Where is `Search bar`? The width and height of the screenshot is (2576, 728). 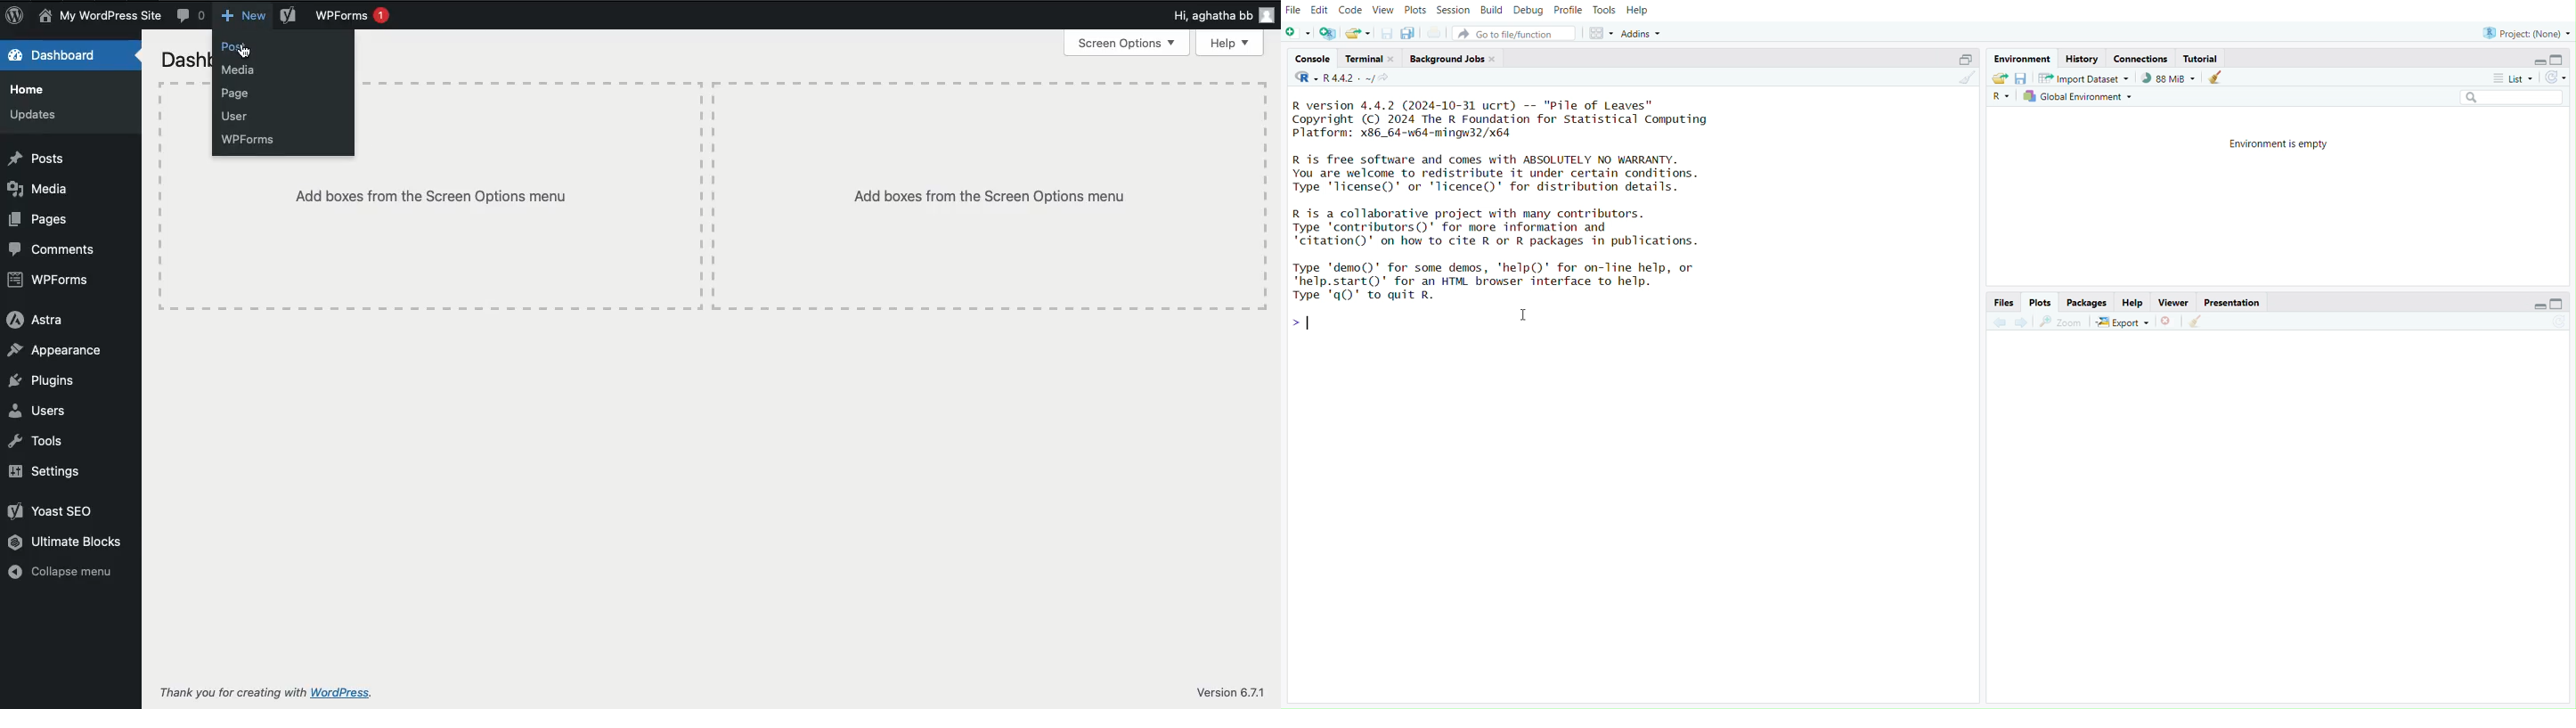 Search bar is located at coordinates (2514, 99).